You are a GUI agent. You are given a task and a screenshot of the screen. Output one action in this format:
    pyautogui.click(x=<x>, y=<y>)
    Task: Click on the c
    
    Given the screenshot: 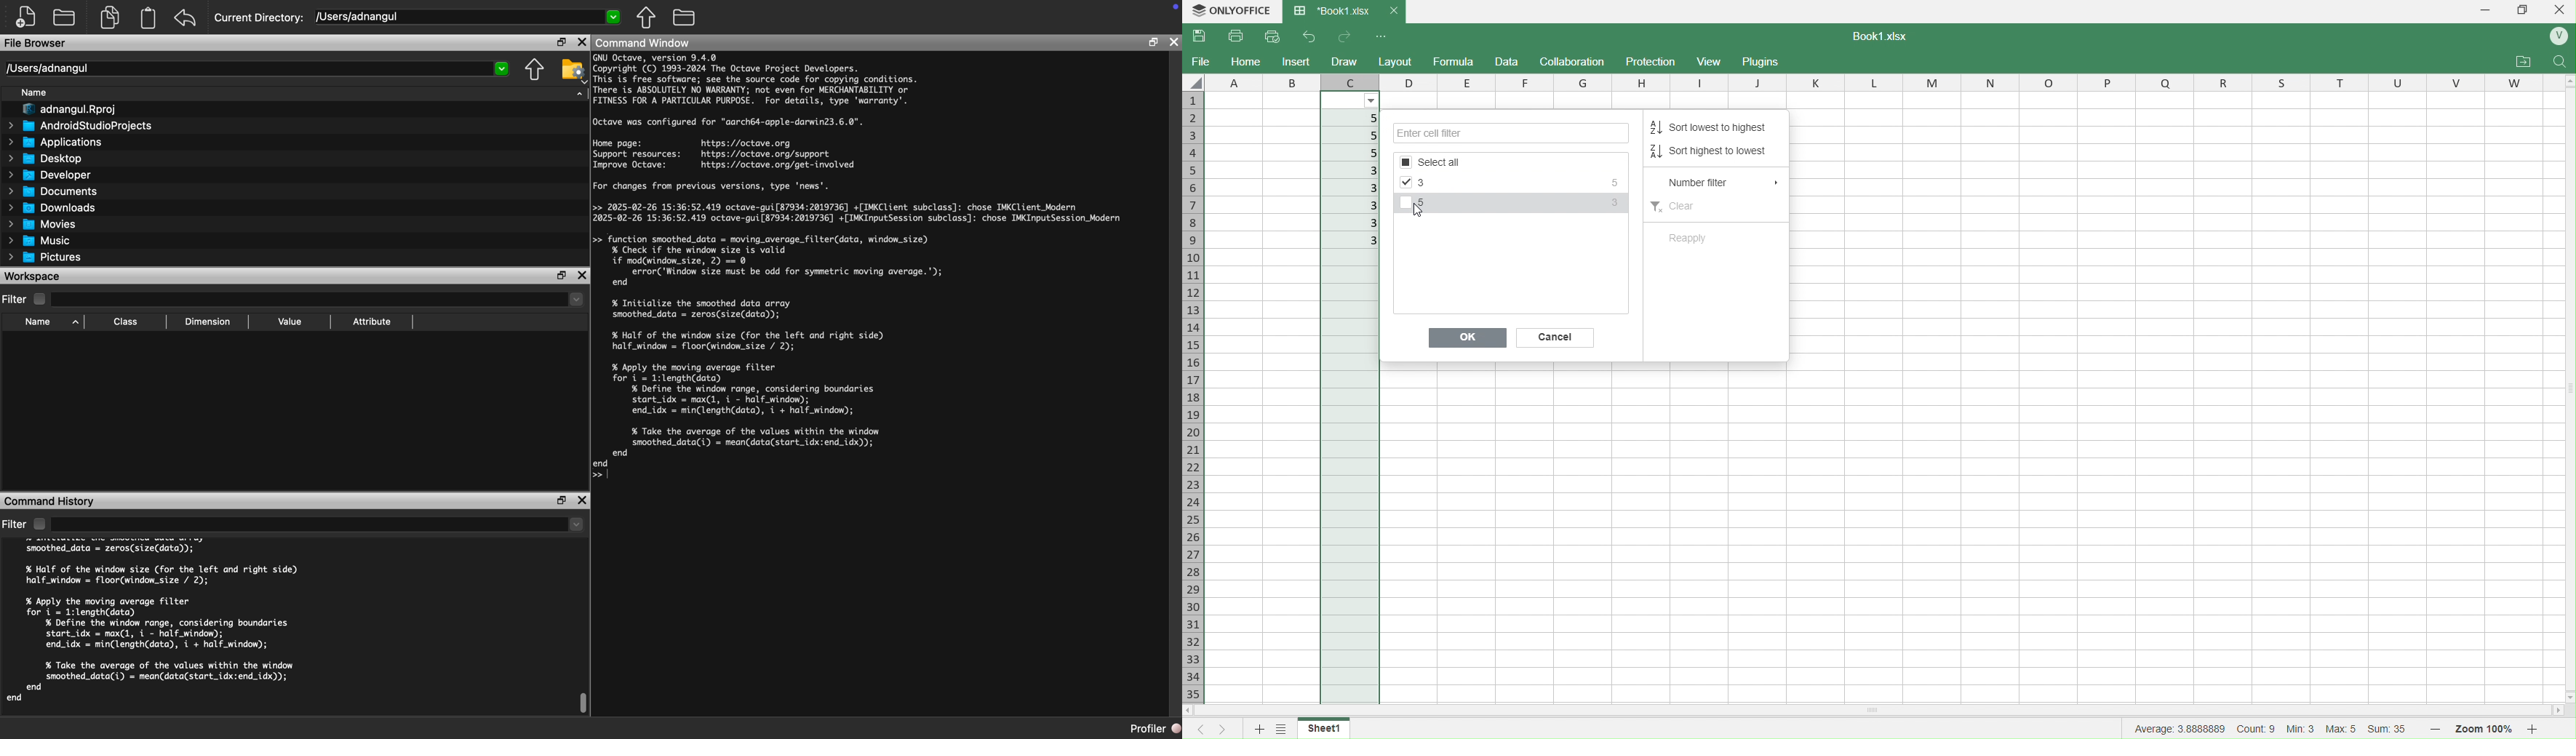 What is the action you would take?
    pyautogui.click(x=1349, y=81)
    